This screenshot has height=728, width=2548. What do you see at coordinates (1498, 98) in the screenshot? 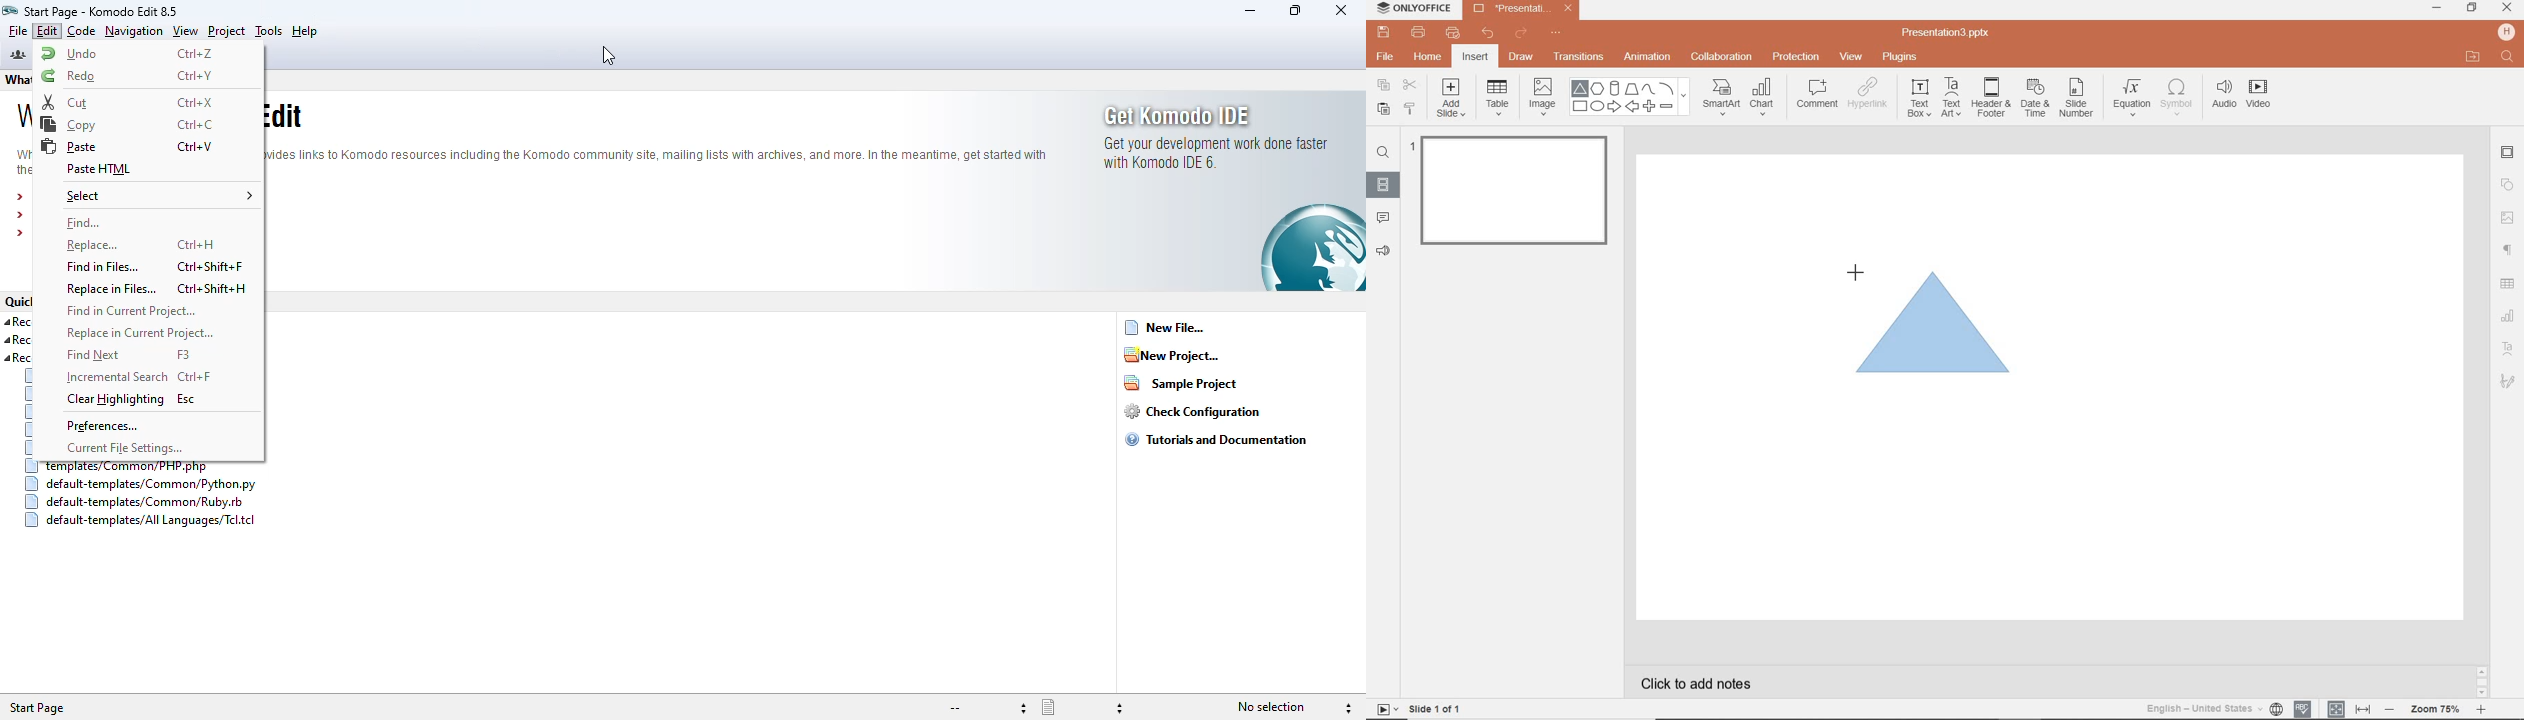
I see `TABLE` at bounding box center [1498, 98].